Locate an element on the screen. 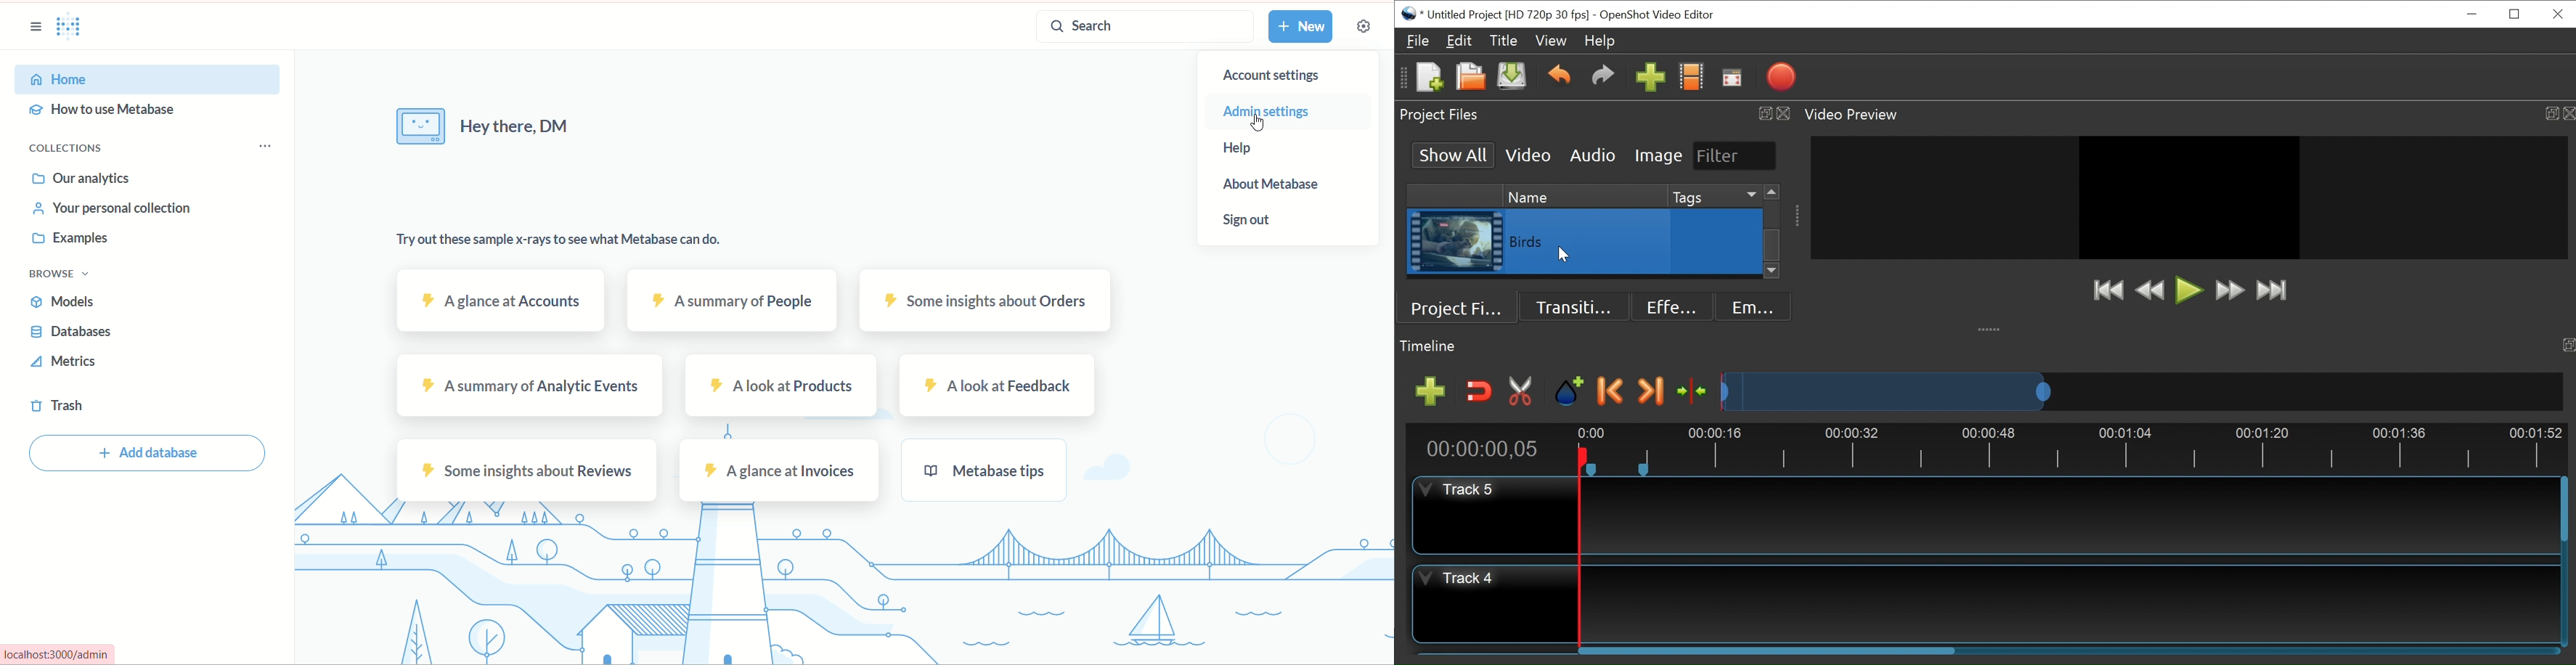 The height and width of the screenshot is (672, 2576). View is located at coordinates (1552, 41).